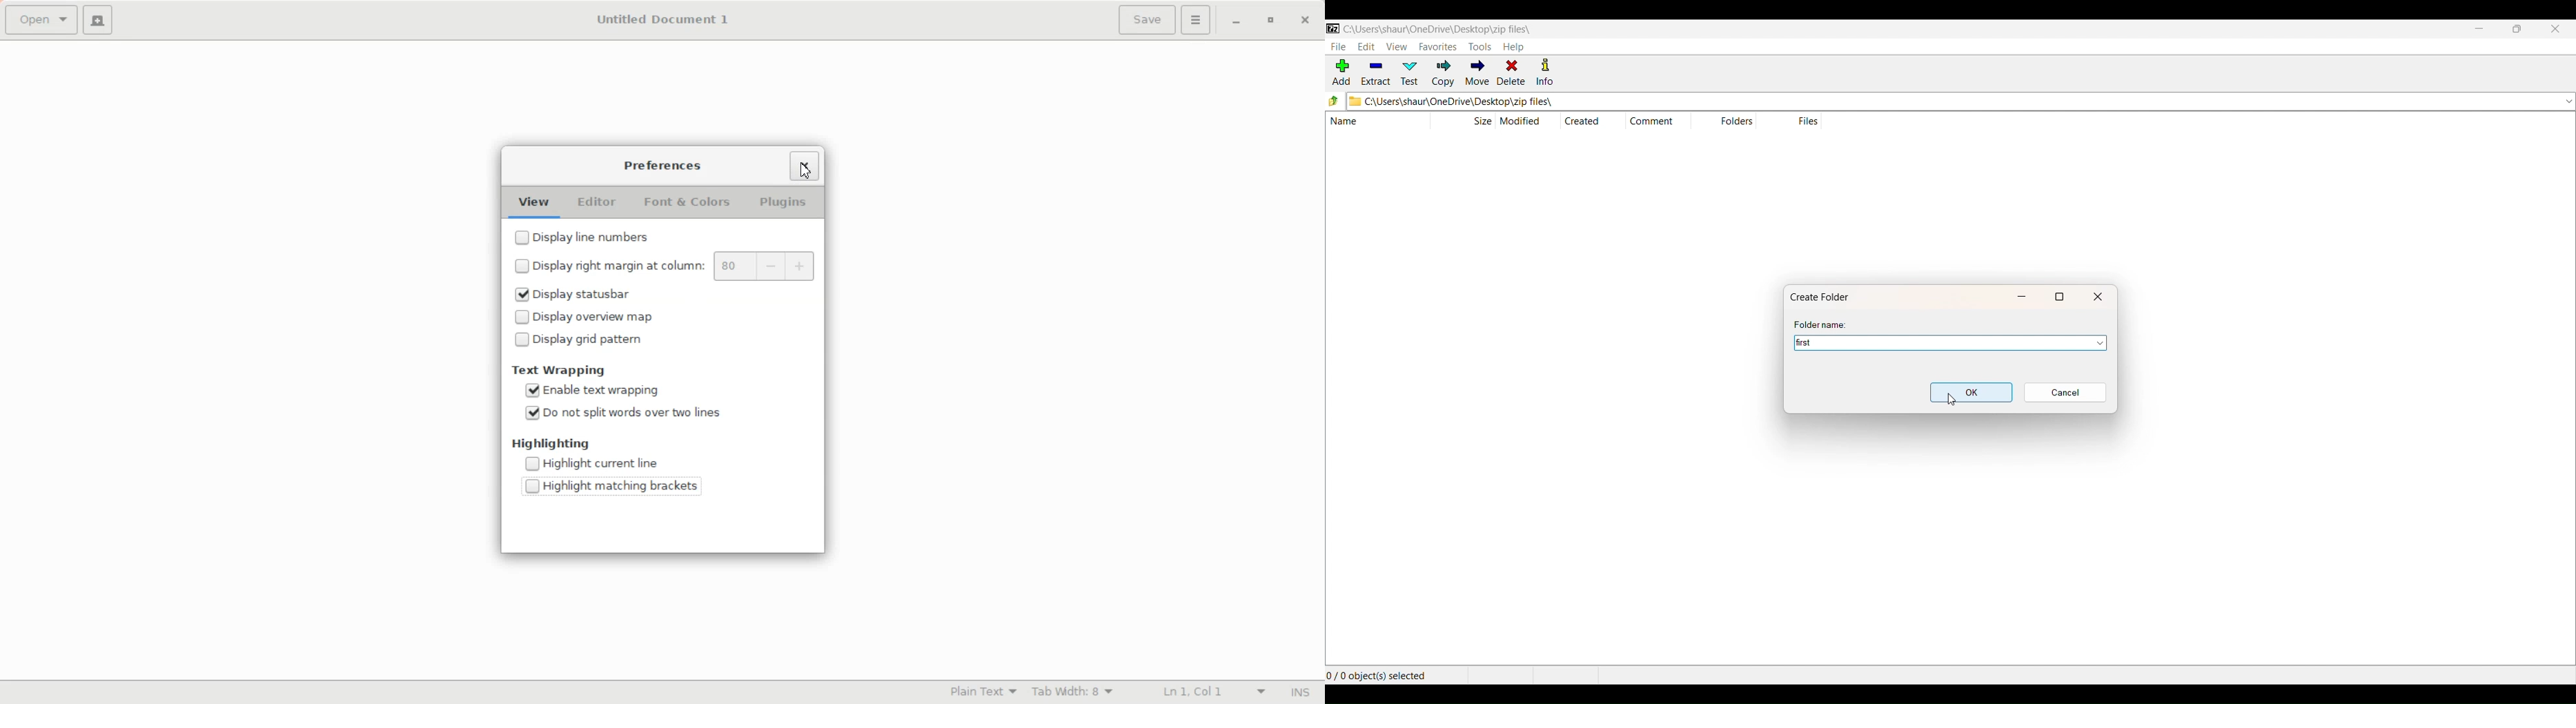 The image size is (2576, 728). What do you see at coordinates (1582, 121) in the screenshot?
I see `CREATED` at bounding box center [1582, 121].